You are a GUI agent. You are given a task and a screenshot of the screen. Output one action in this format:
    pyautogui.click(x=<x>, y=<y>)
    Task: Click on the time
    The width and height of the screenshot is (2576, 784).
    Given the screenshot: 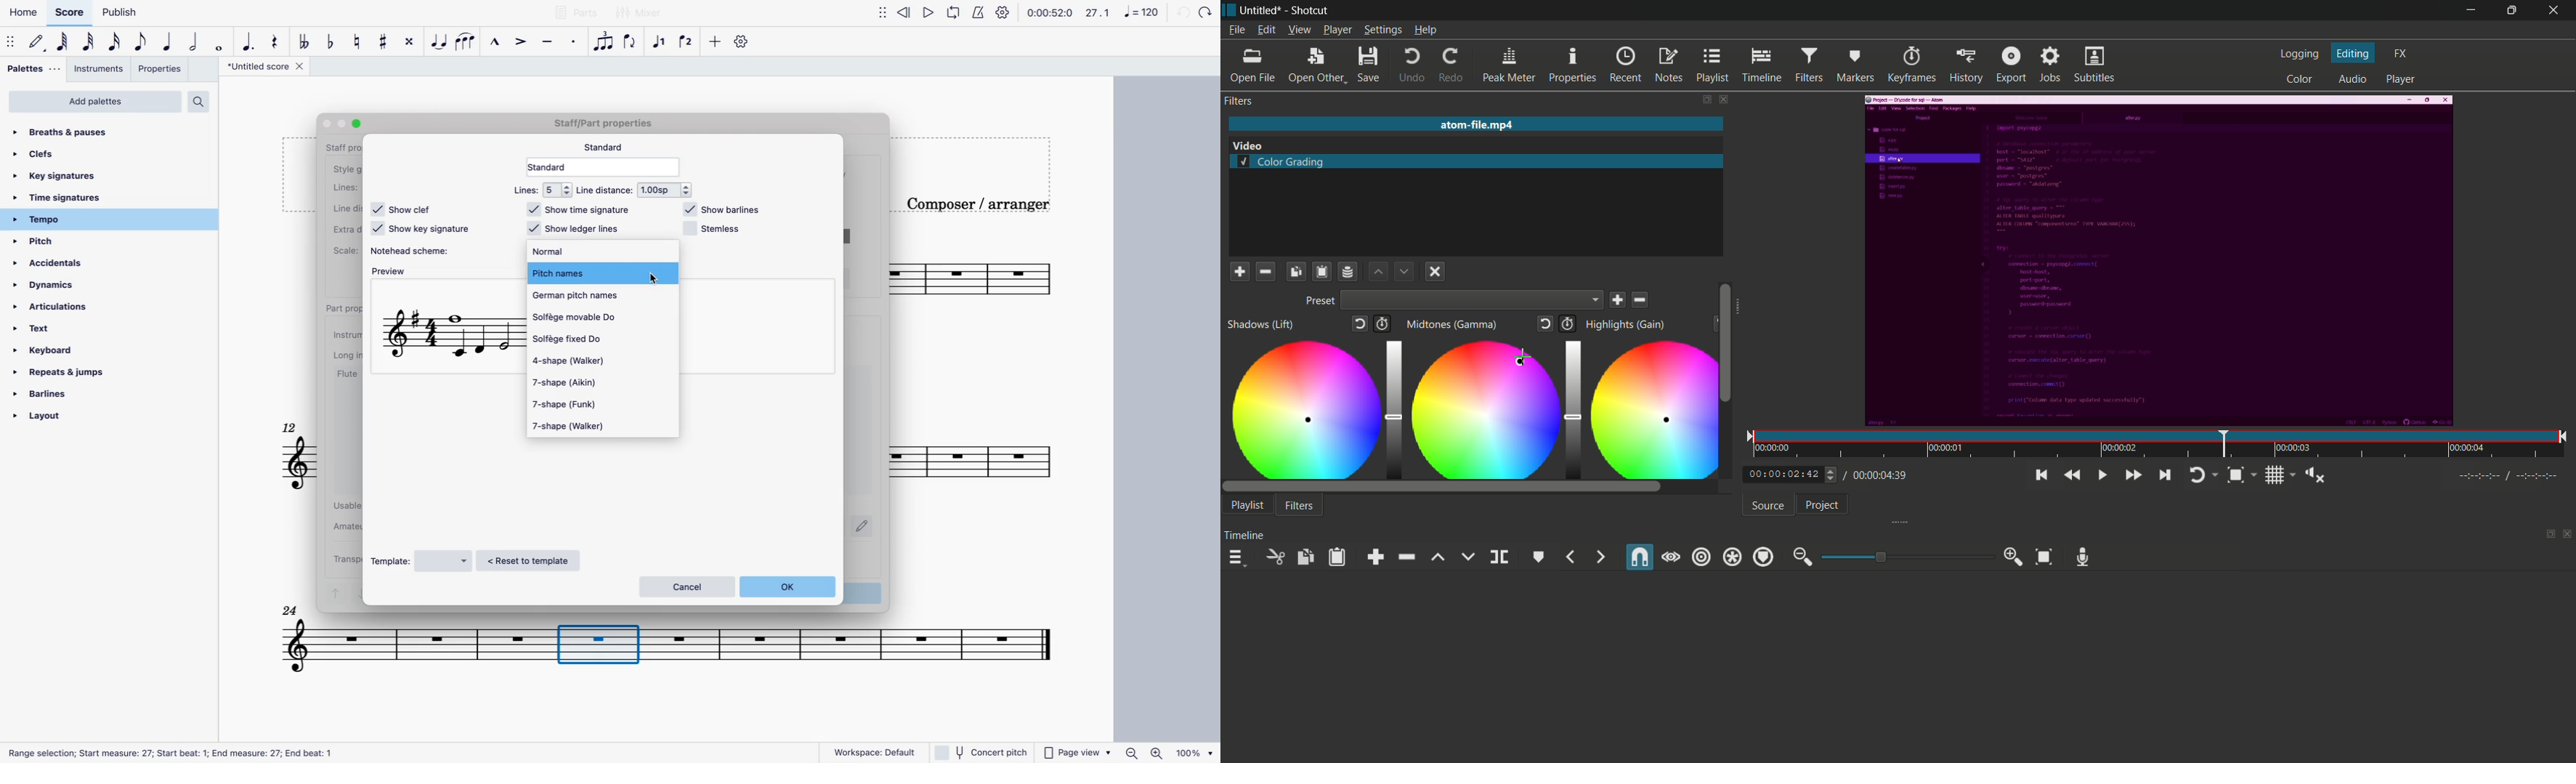 What is the action you would take?
    pyautogui.click(x=1049, y=12)
    